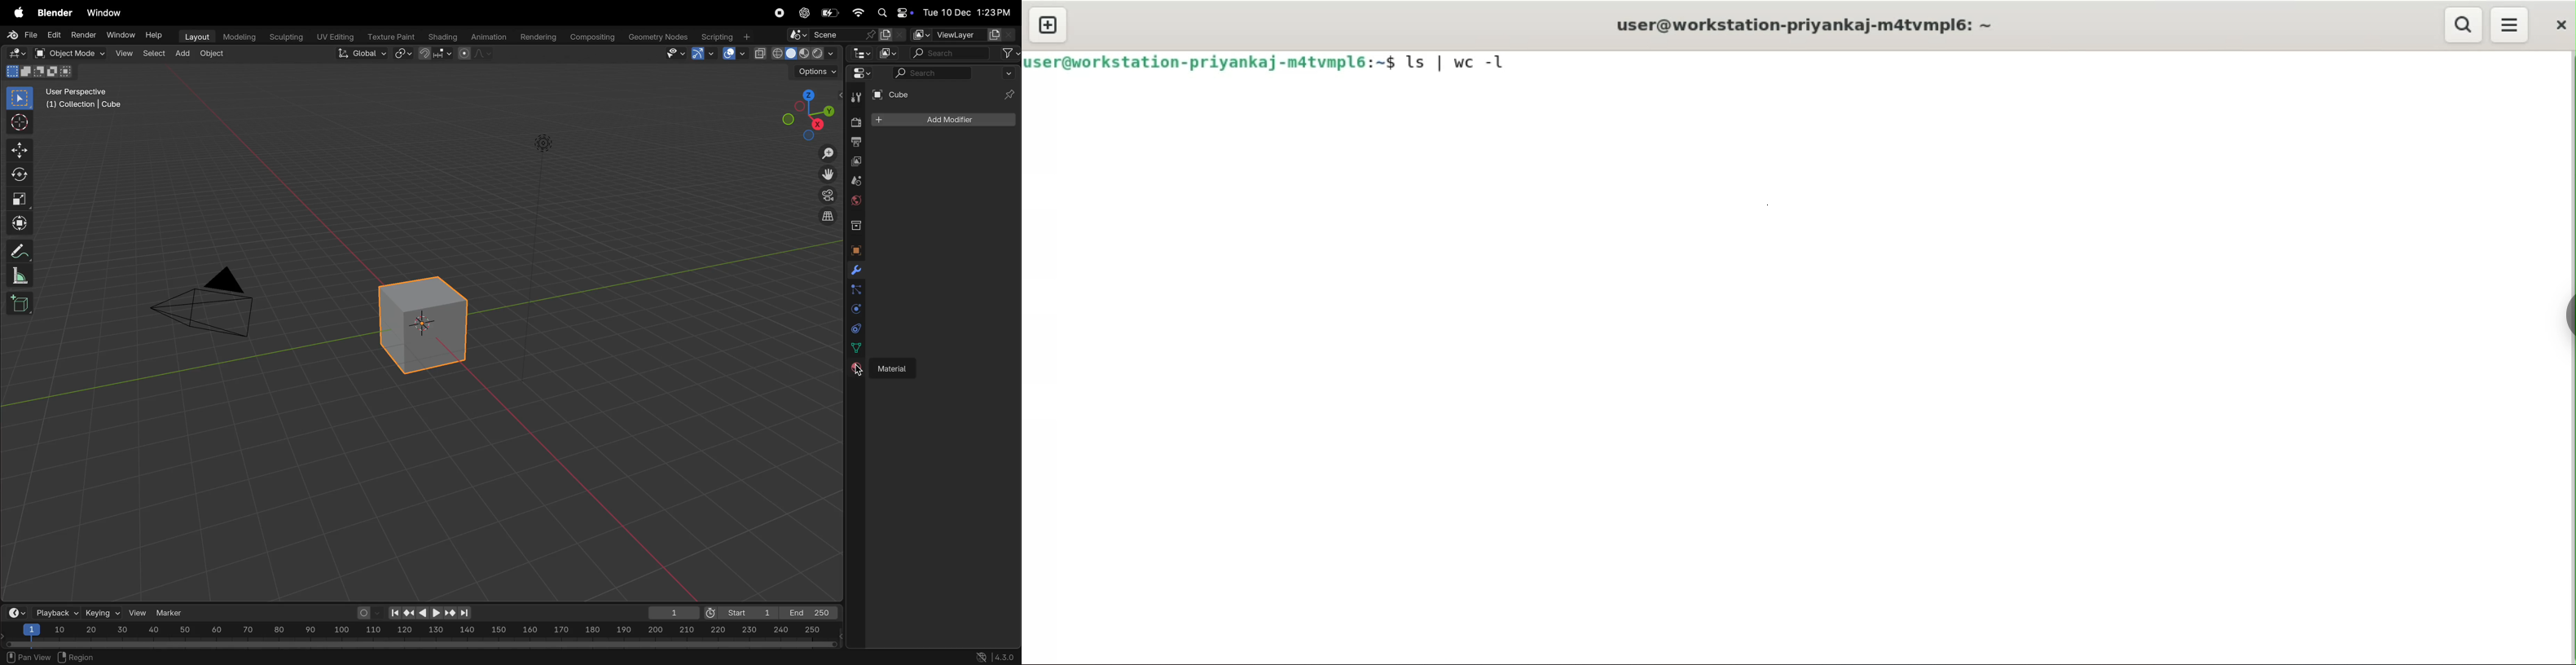  What do you see at coordinates (824, 155) in the screenshot?
I see `zoom` at bounding box center [824, 155].